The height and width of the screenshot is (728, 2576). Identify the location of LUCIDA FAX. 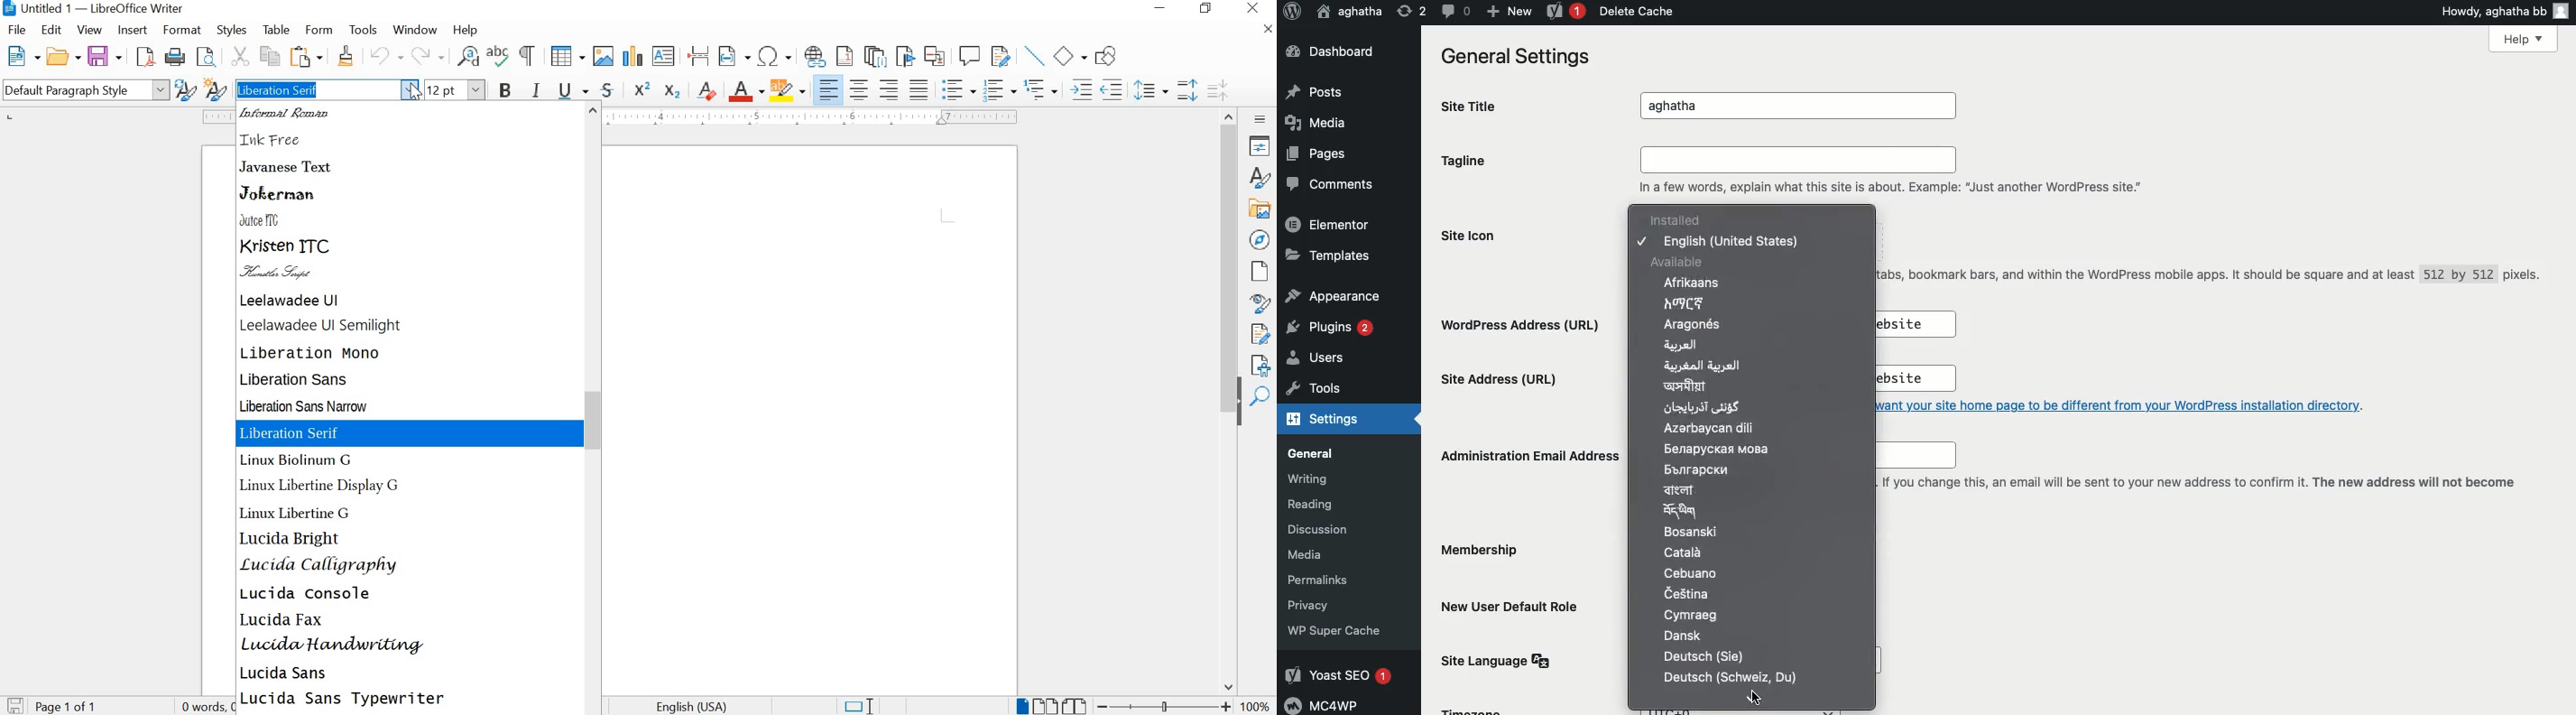
(284, 622).